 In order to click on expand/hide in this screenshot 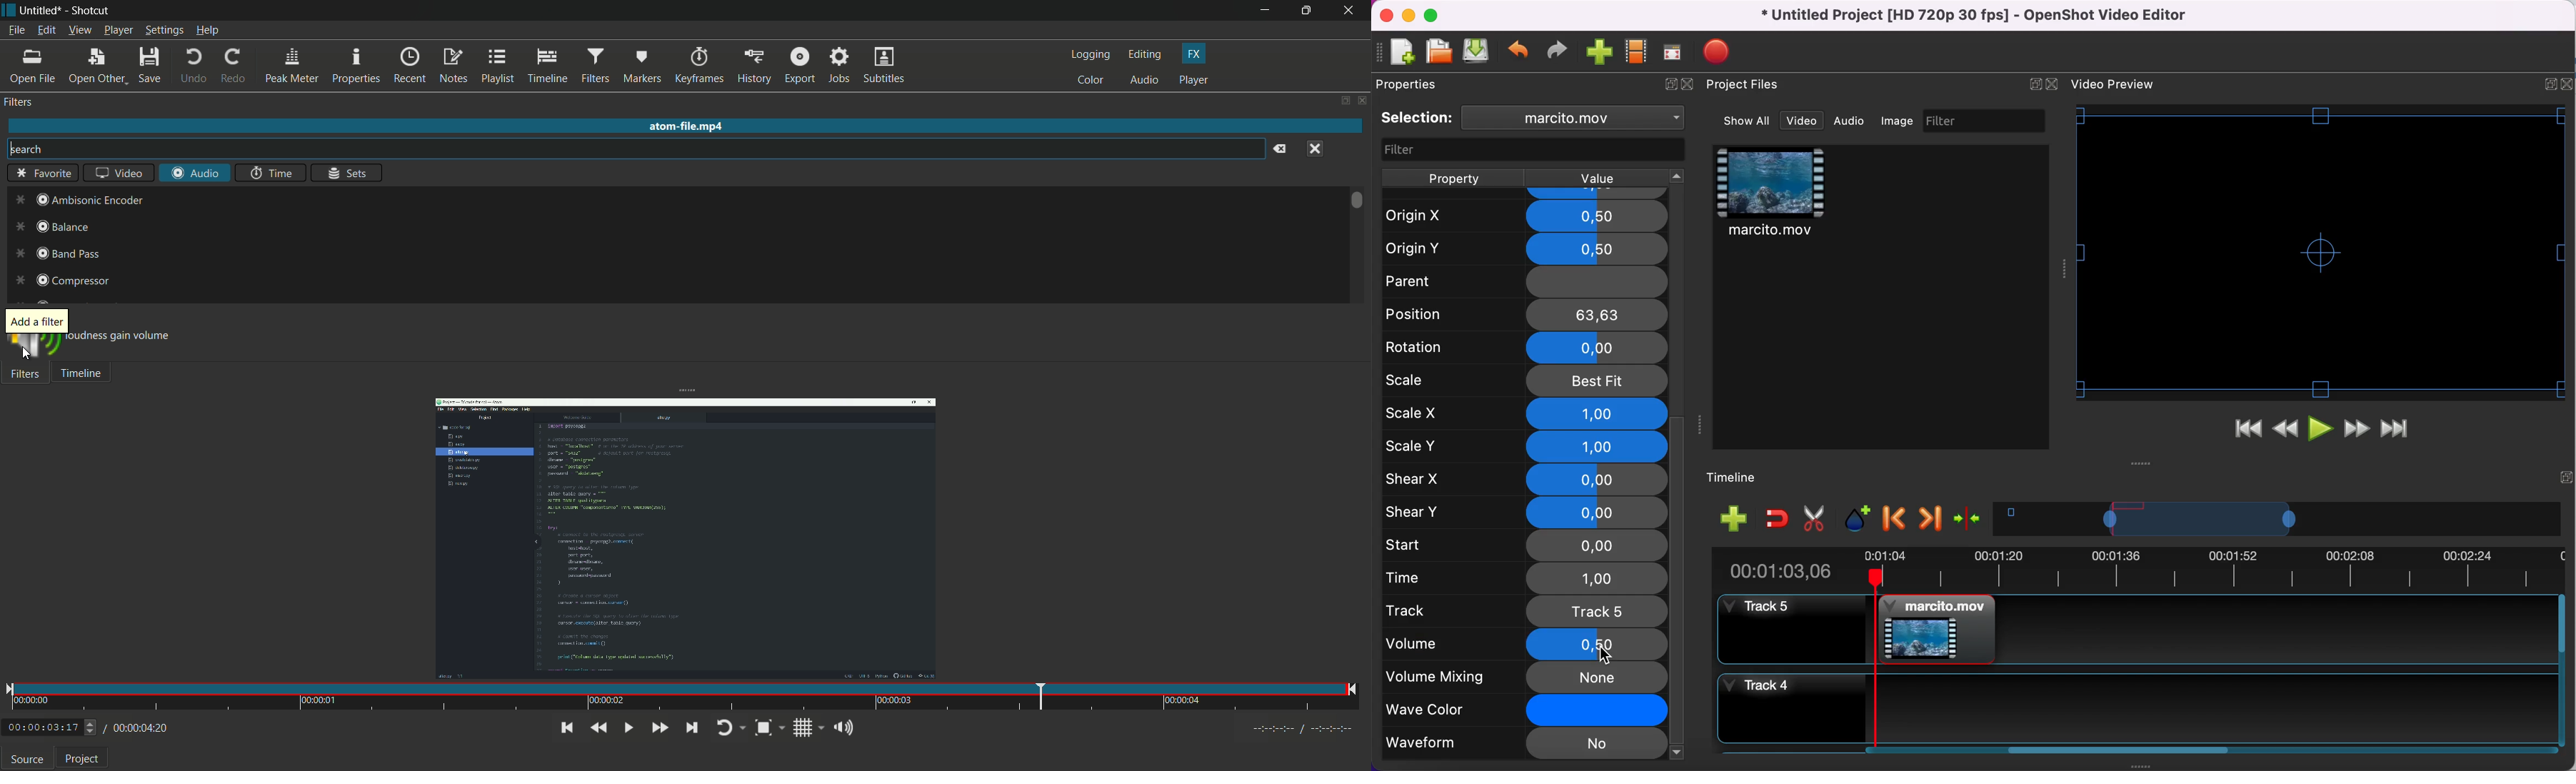, I will do `click(1668, 85)`.